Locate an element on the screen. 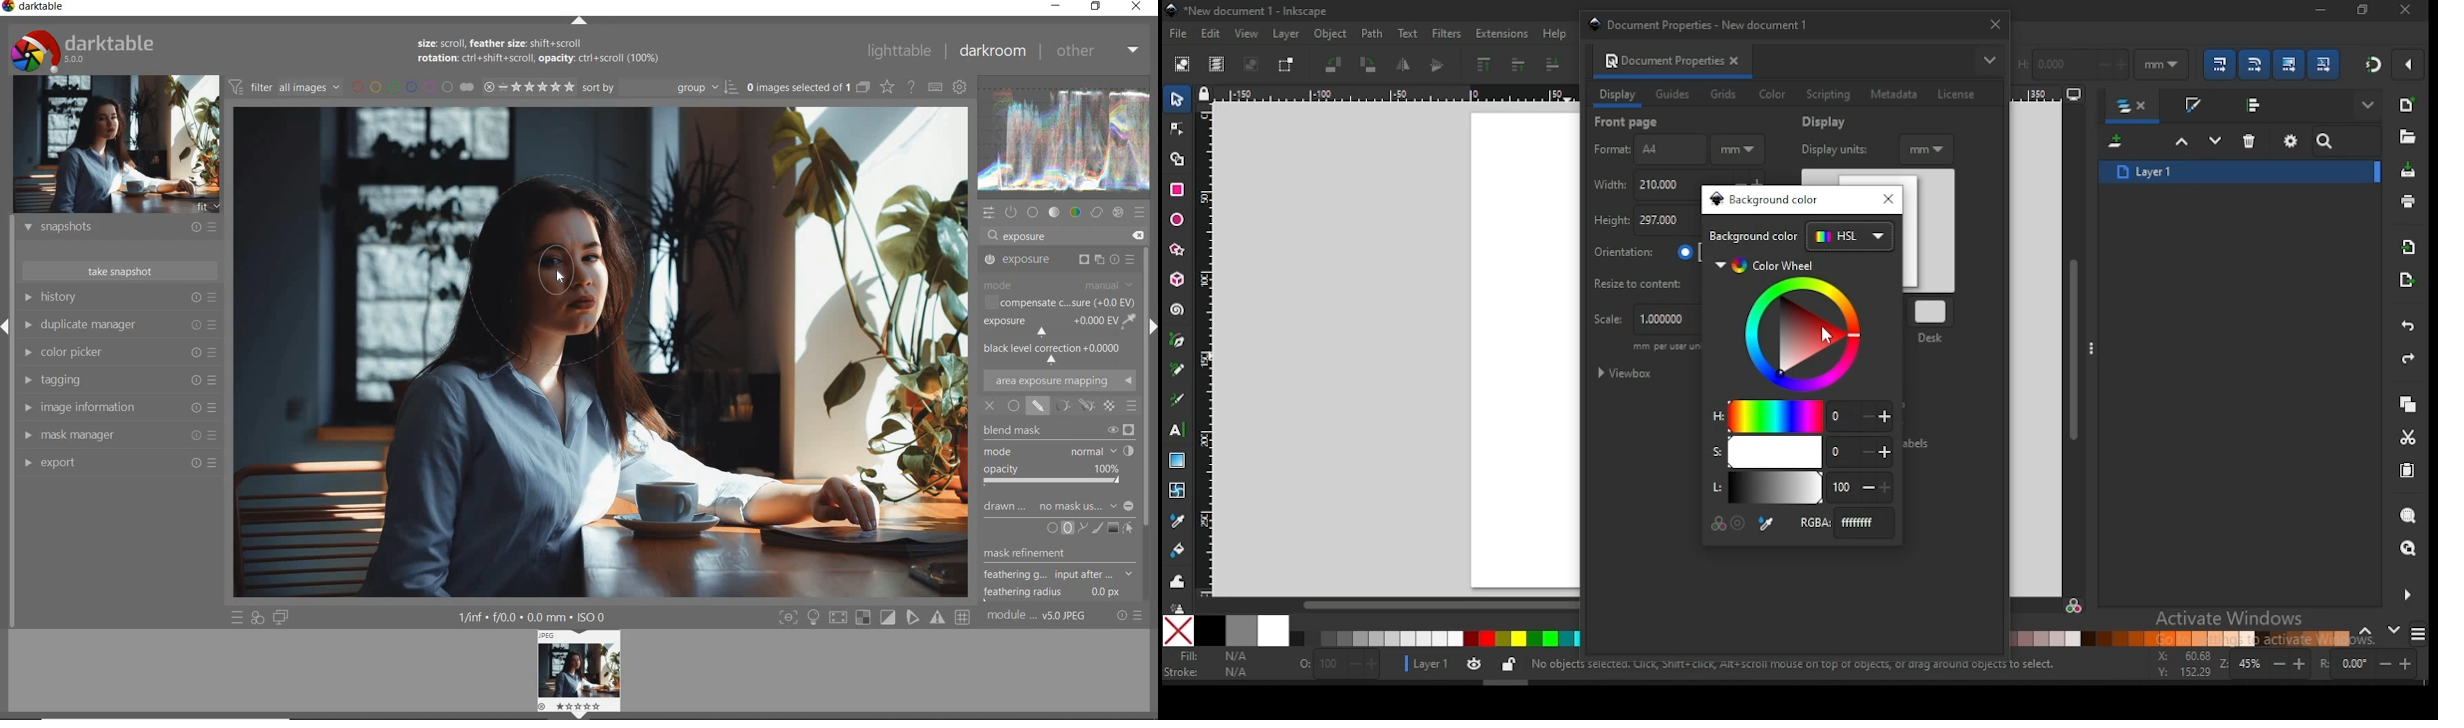 The width and height of the screenshot is (2464, 728). image preview is located at coordinates (117, 146).